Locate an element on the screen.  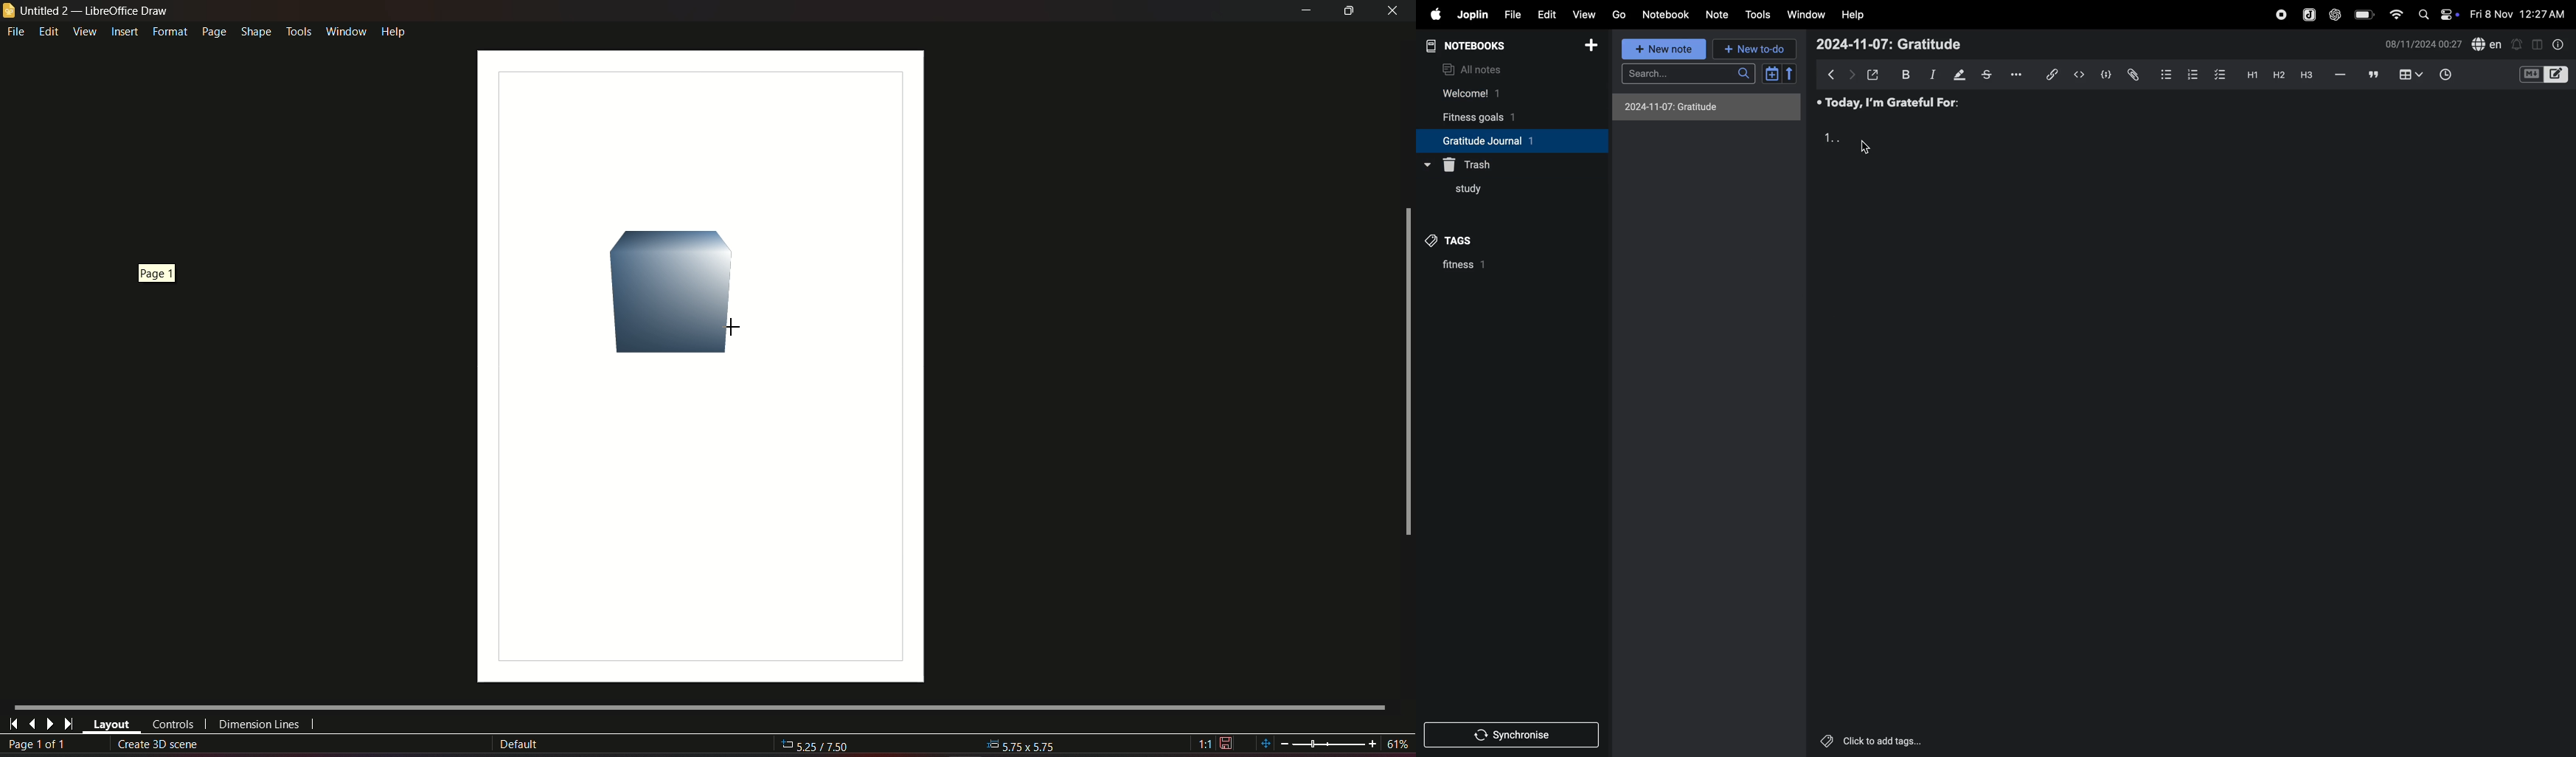
scrollbar is located at coordinates (1406, 373).